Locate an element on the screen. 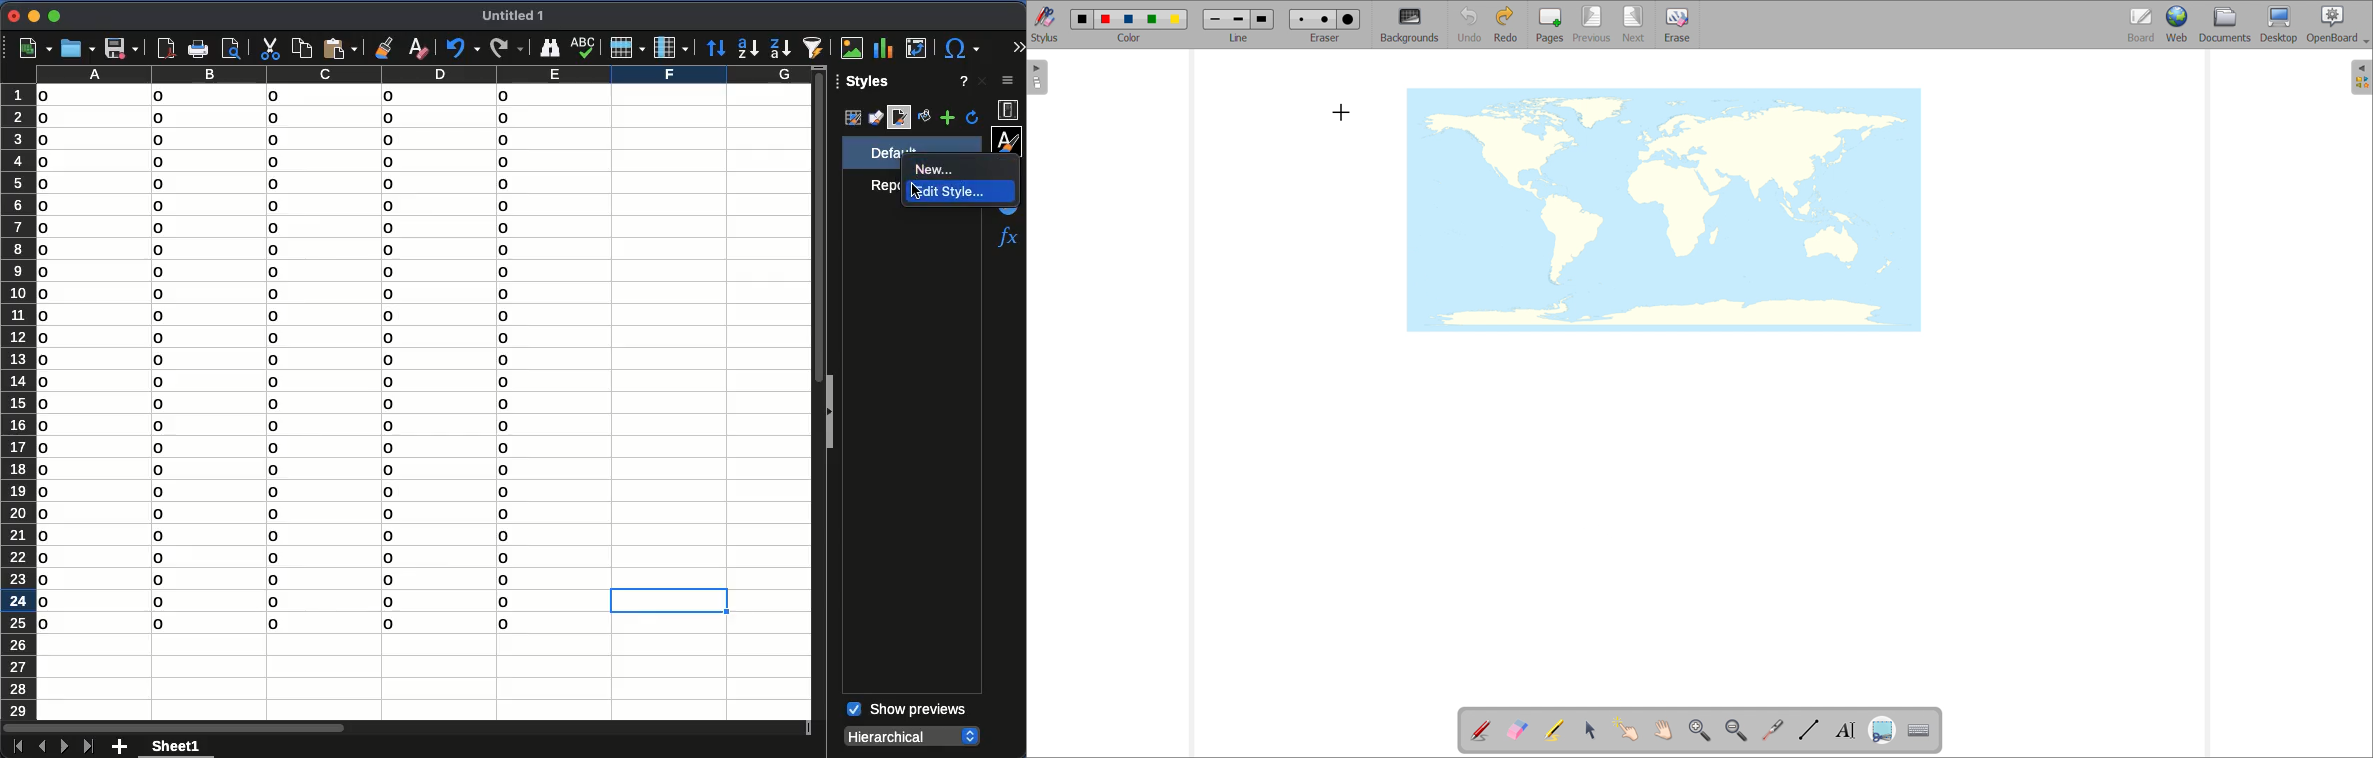 The image size is (2380, 784). New... is located at coordinates (937, 170).